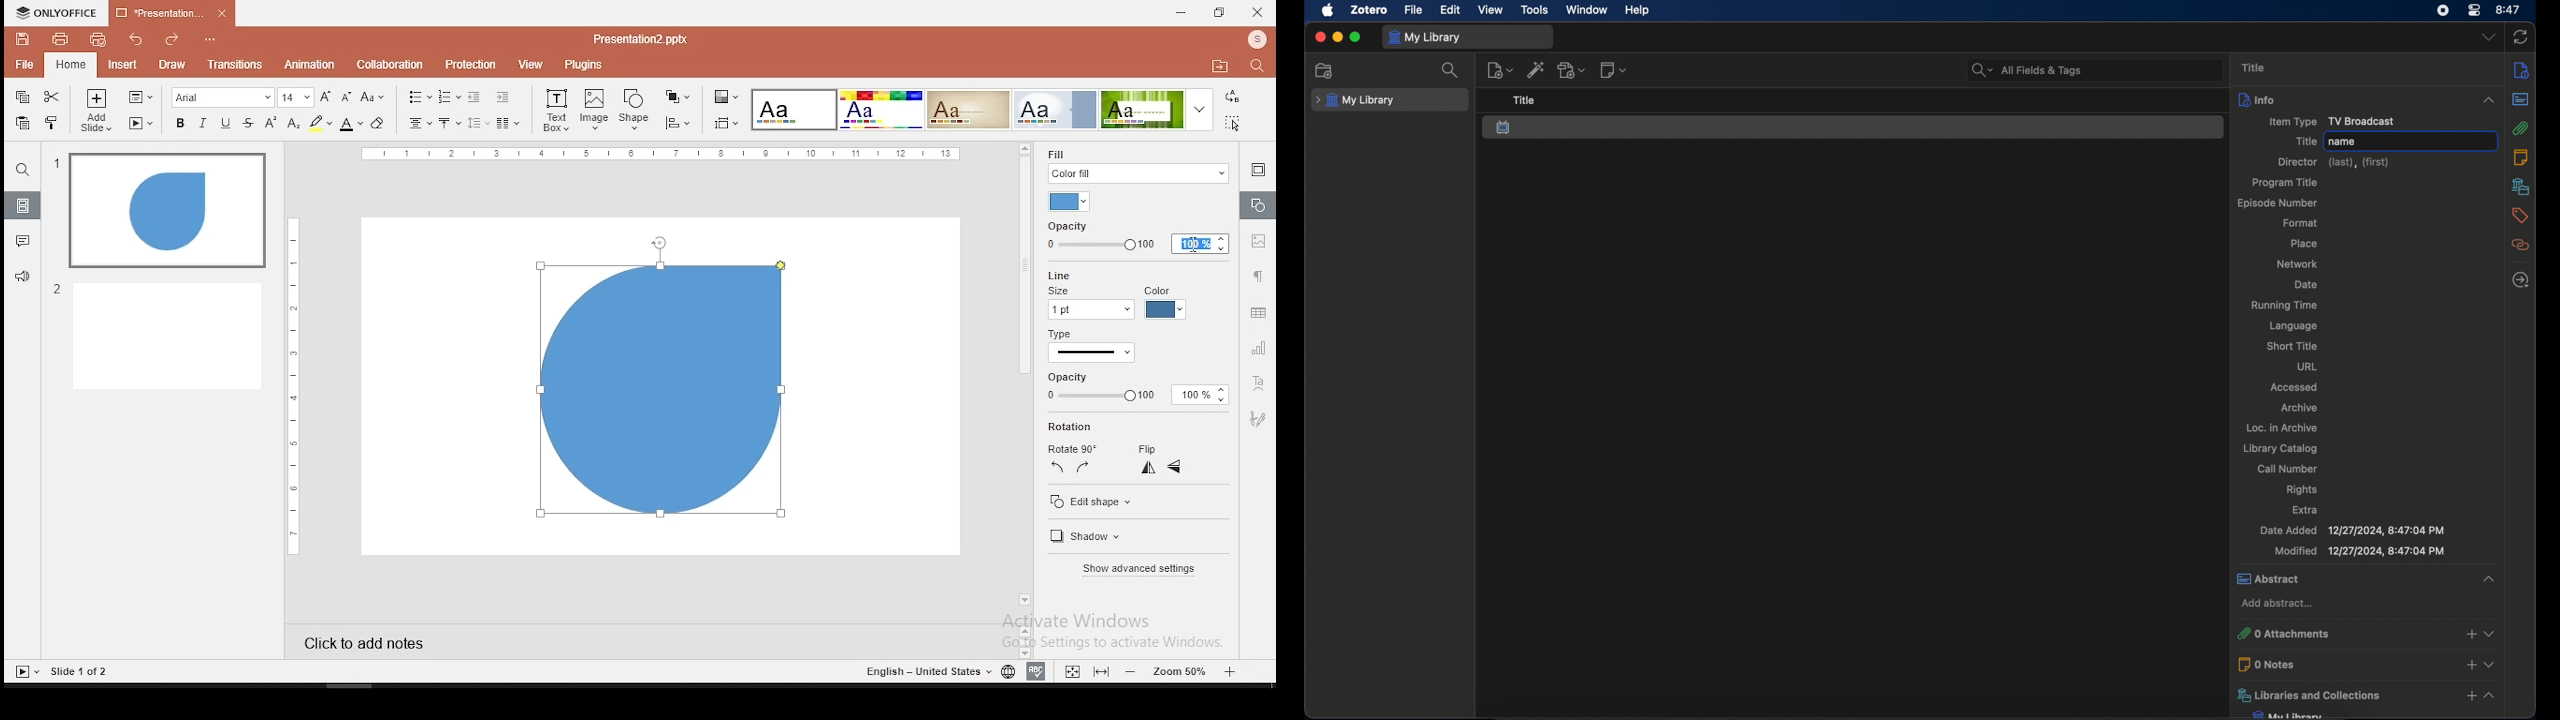 The image size is (2576, 728). Describe the element at coordinates (1637, 10) in the screenshot. I see `help` at that location.